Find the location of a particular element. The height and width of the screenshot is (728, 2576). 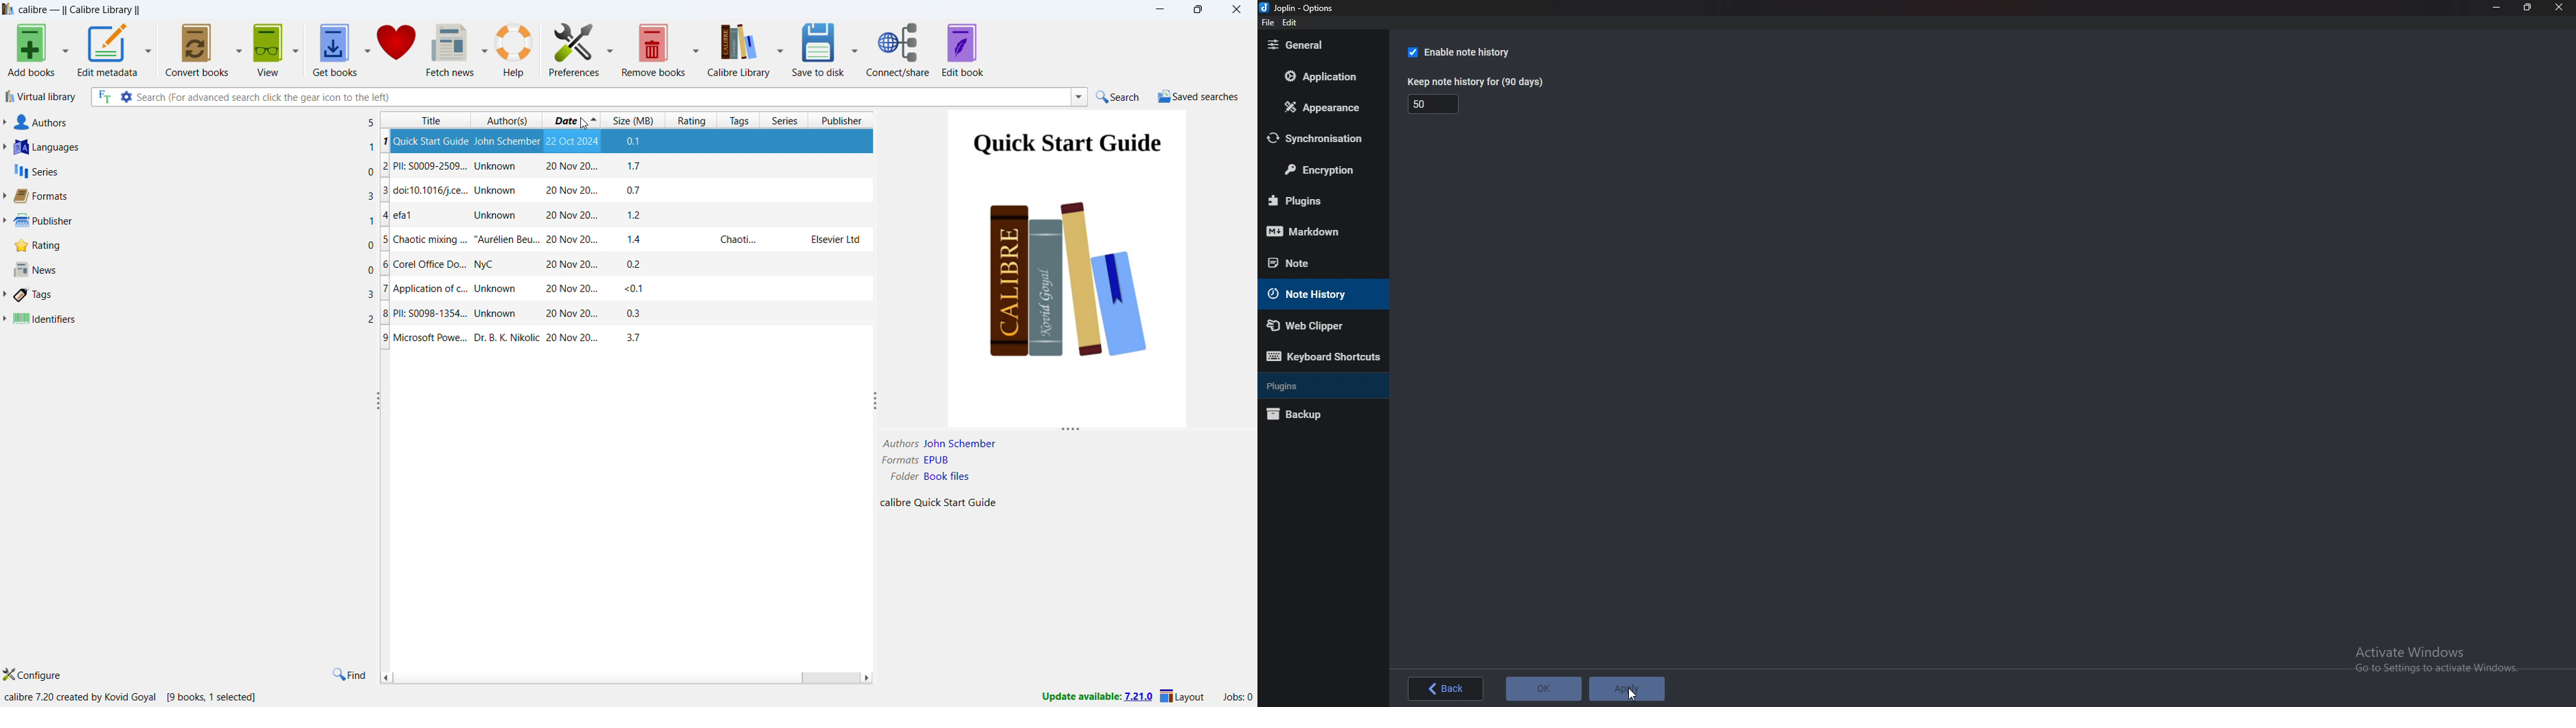

Note history is located at coordinates (1318, 294).